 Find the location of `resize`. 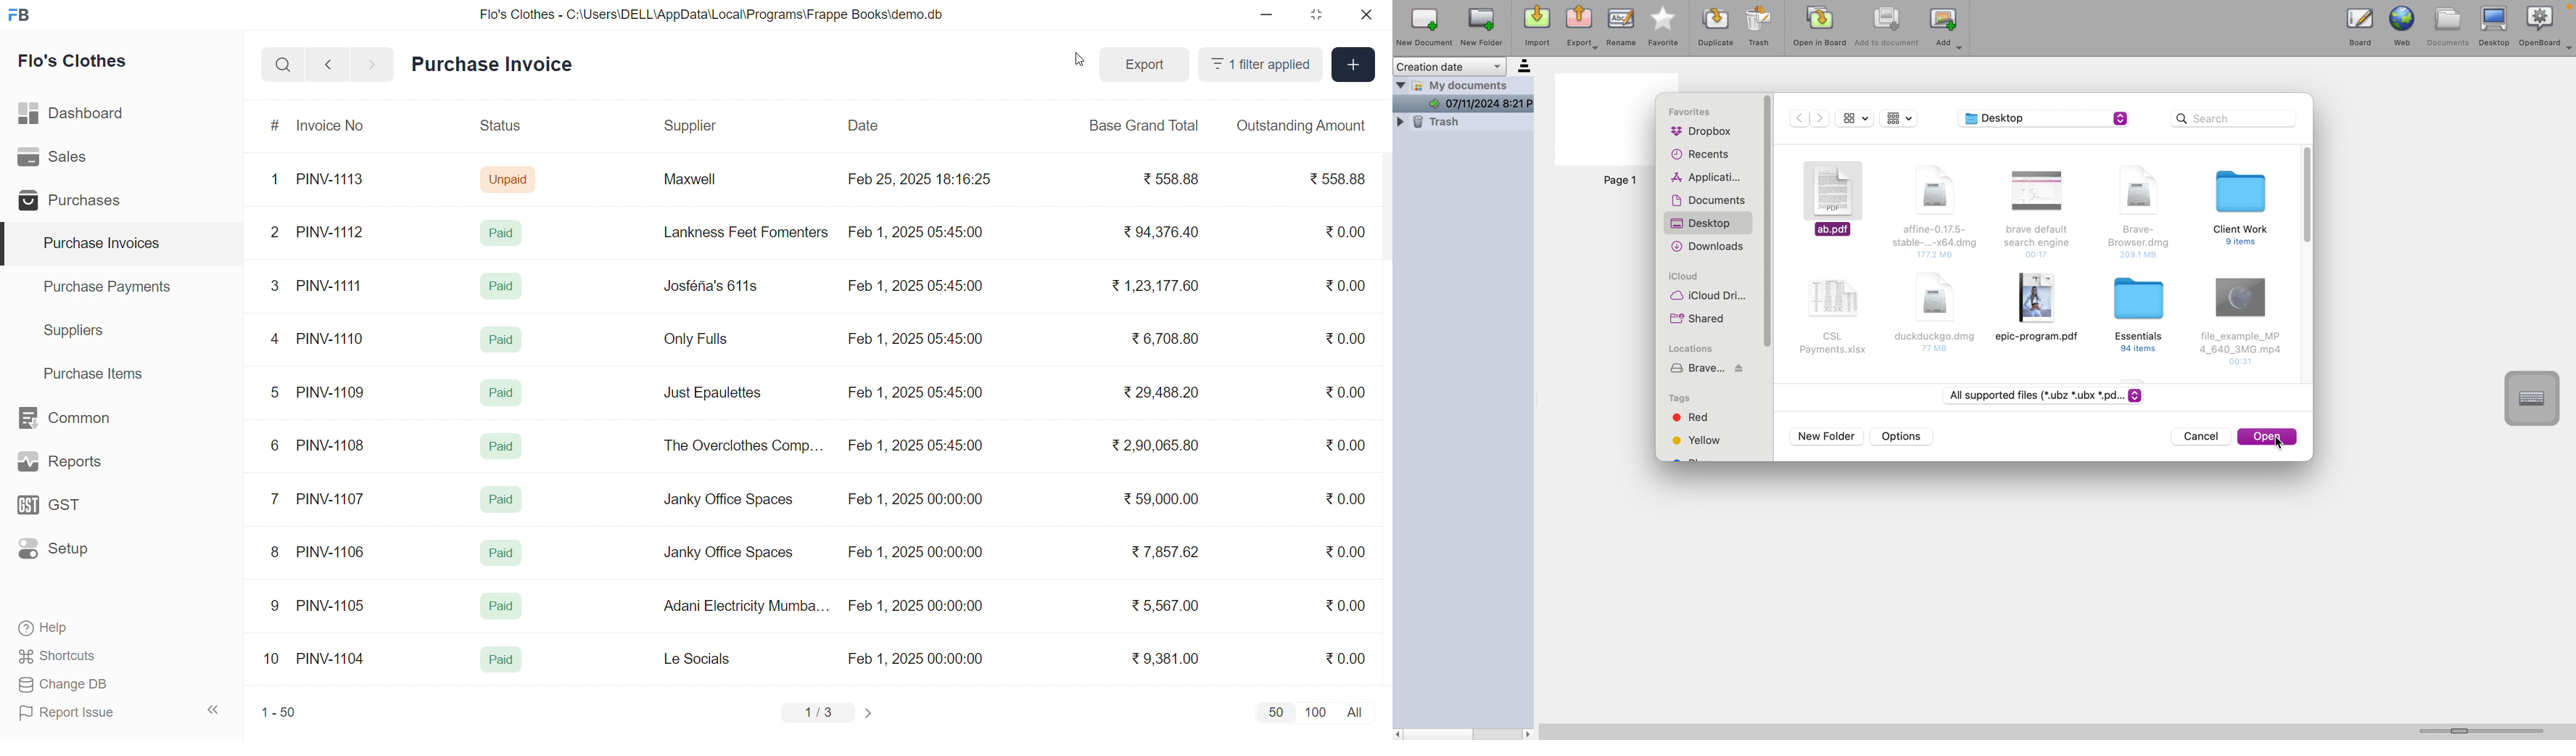

resize is located at coordinates (1316, 15).